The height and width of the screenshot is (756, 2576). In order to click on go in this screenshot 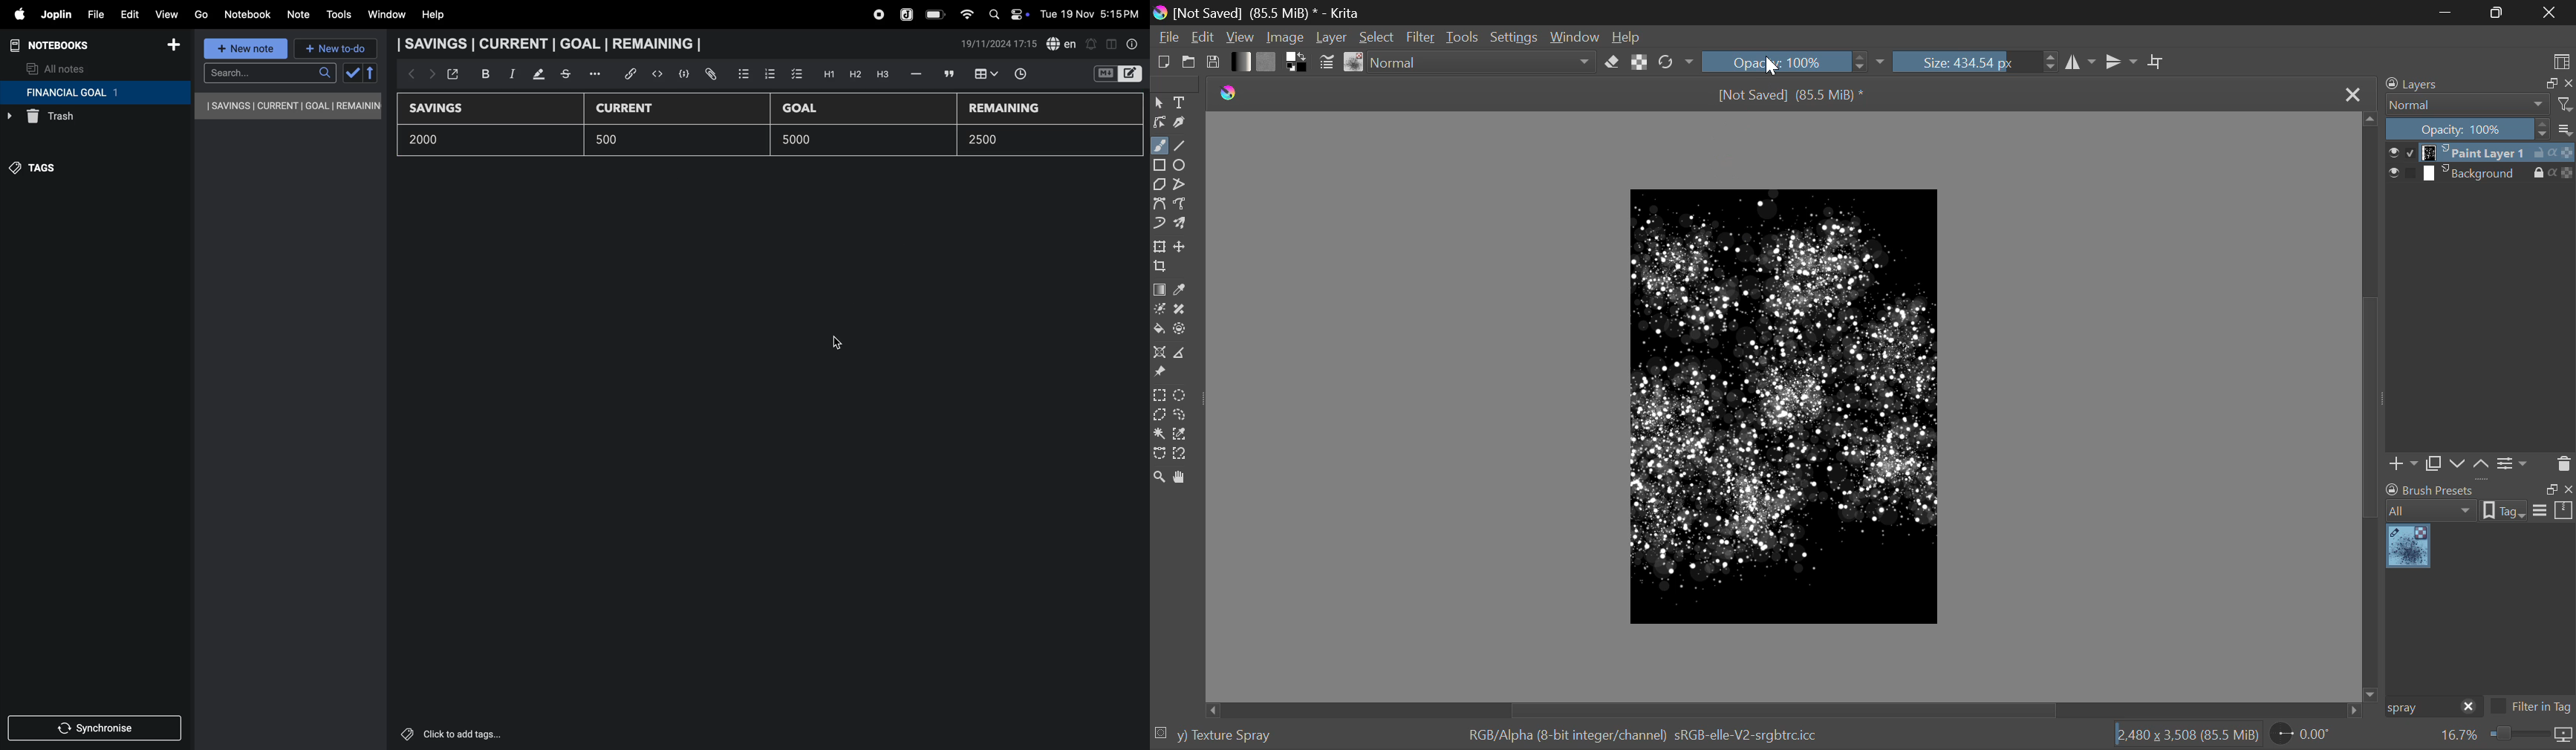, I will do `click(201, 13)`.